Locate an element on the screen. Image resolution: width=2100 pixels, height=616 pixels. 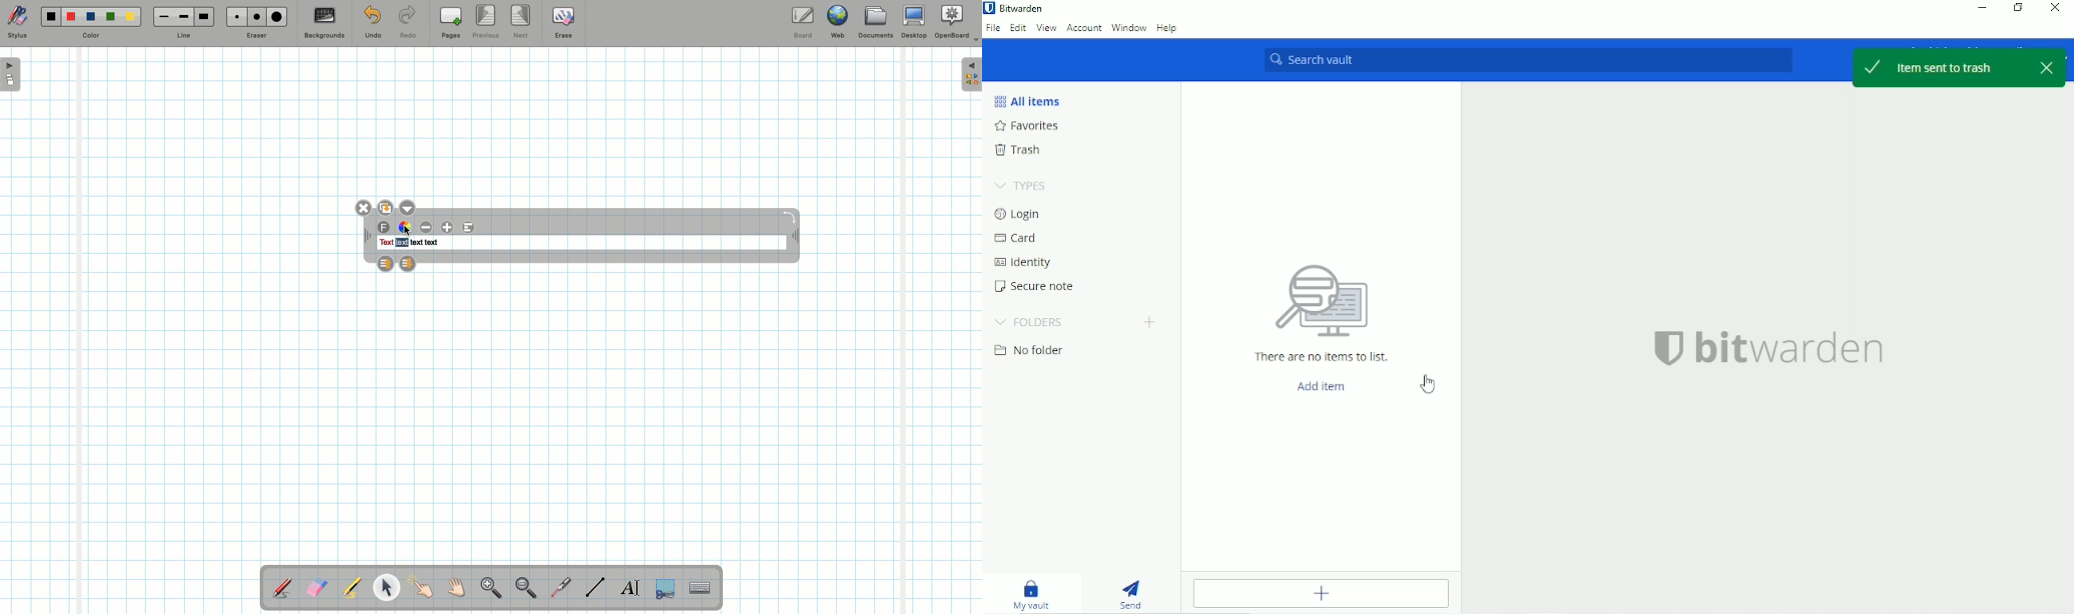
Web is located at coordinates (837, 25).